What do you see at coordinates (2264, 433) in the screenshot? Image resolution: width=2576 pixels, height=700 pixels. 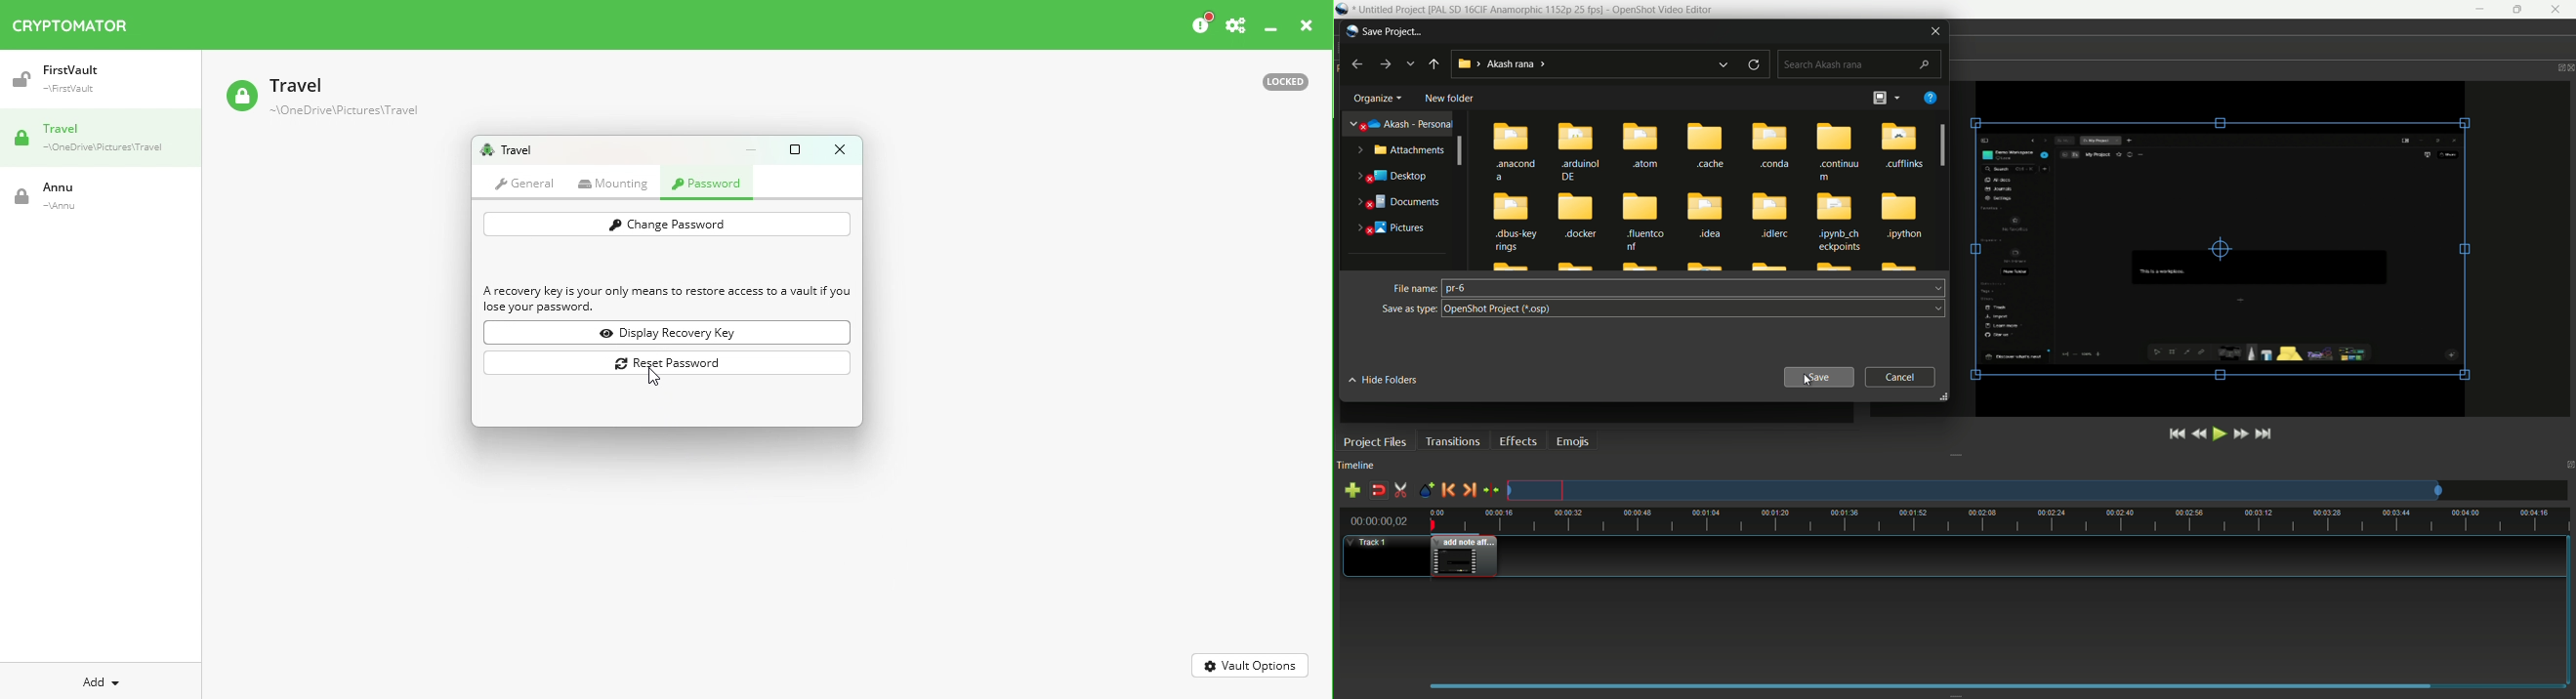 I see `jump to end` at bounding box center [2264, 433].